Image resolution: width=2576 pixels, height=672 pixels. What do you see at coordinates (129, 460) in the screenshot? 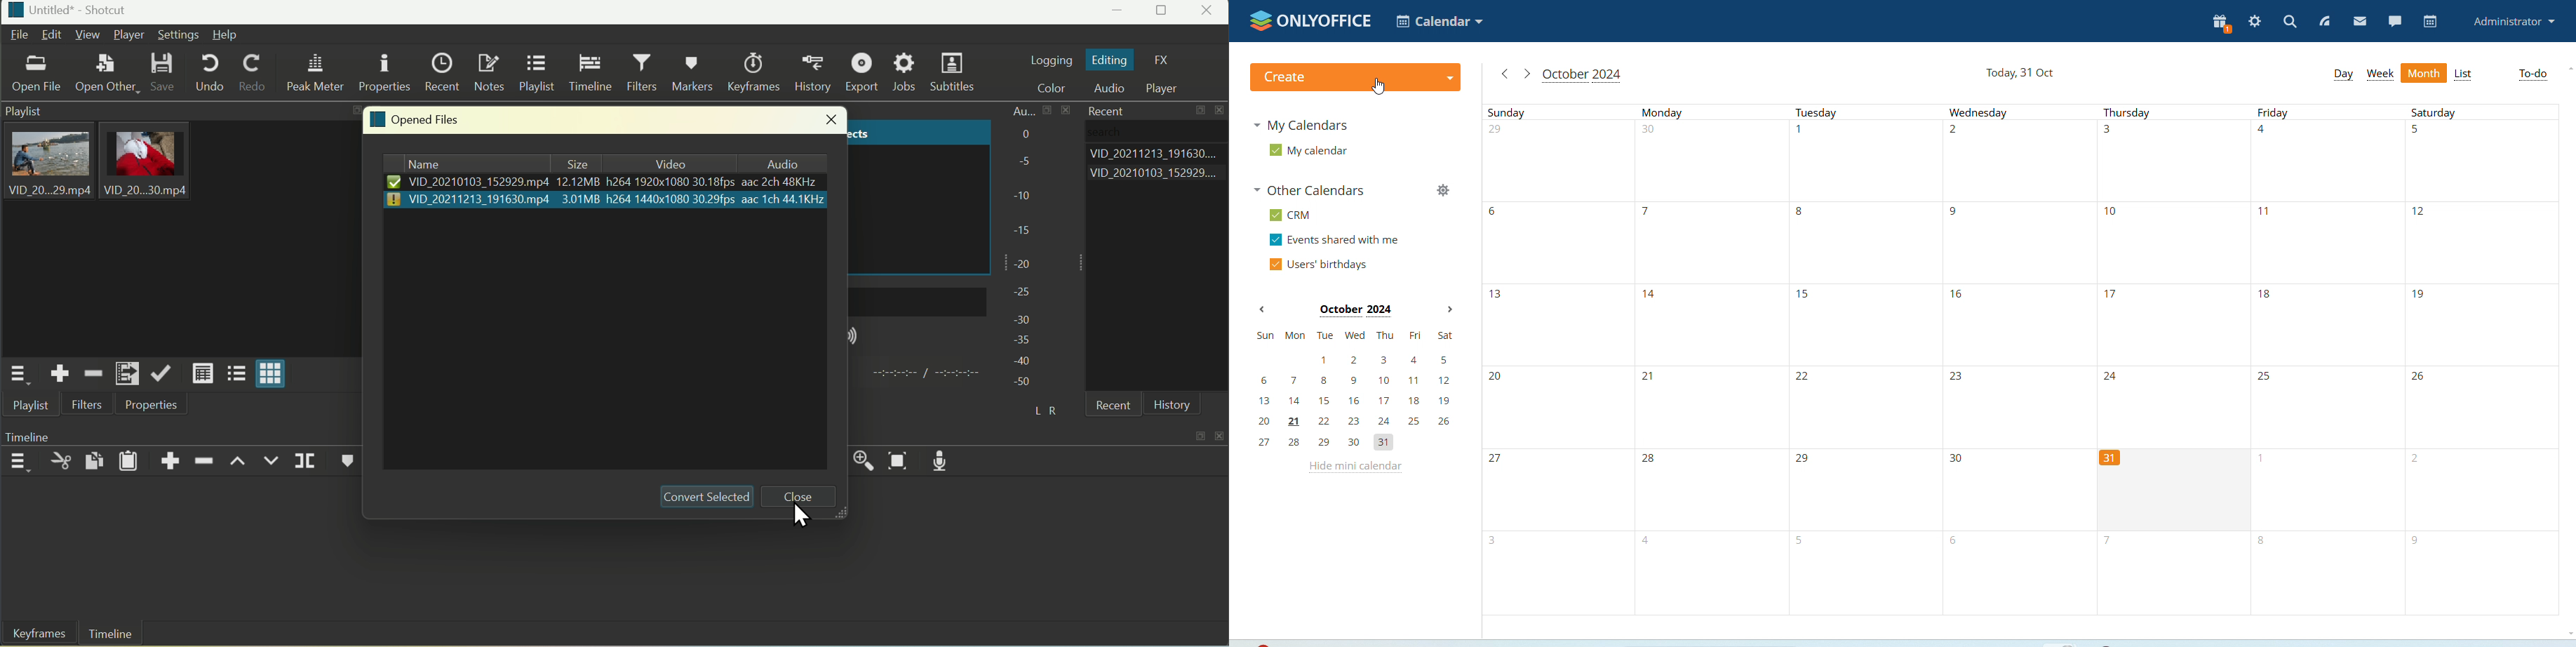
I see `Paste` at bounding box center [129, 460].